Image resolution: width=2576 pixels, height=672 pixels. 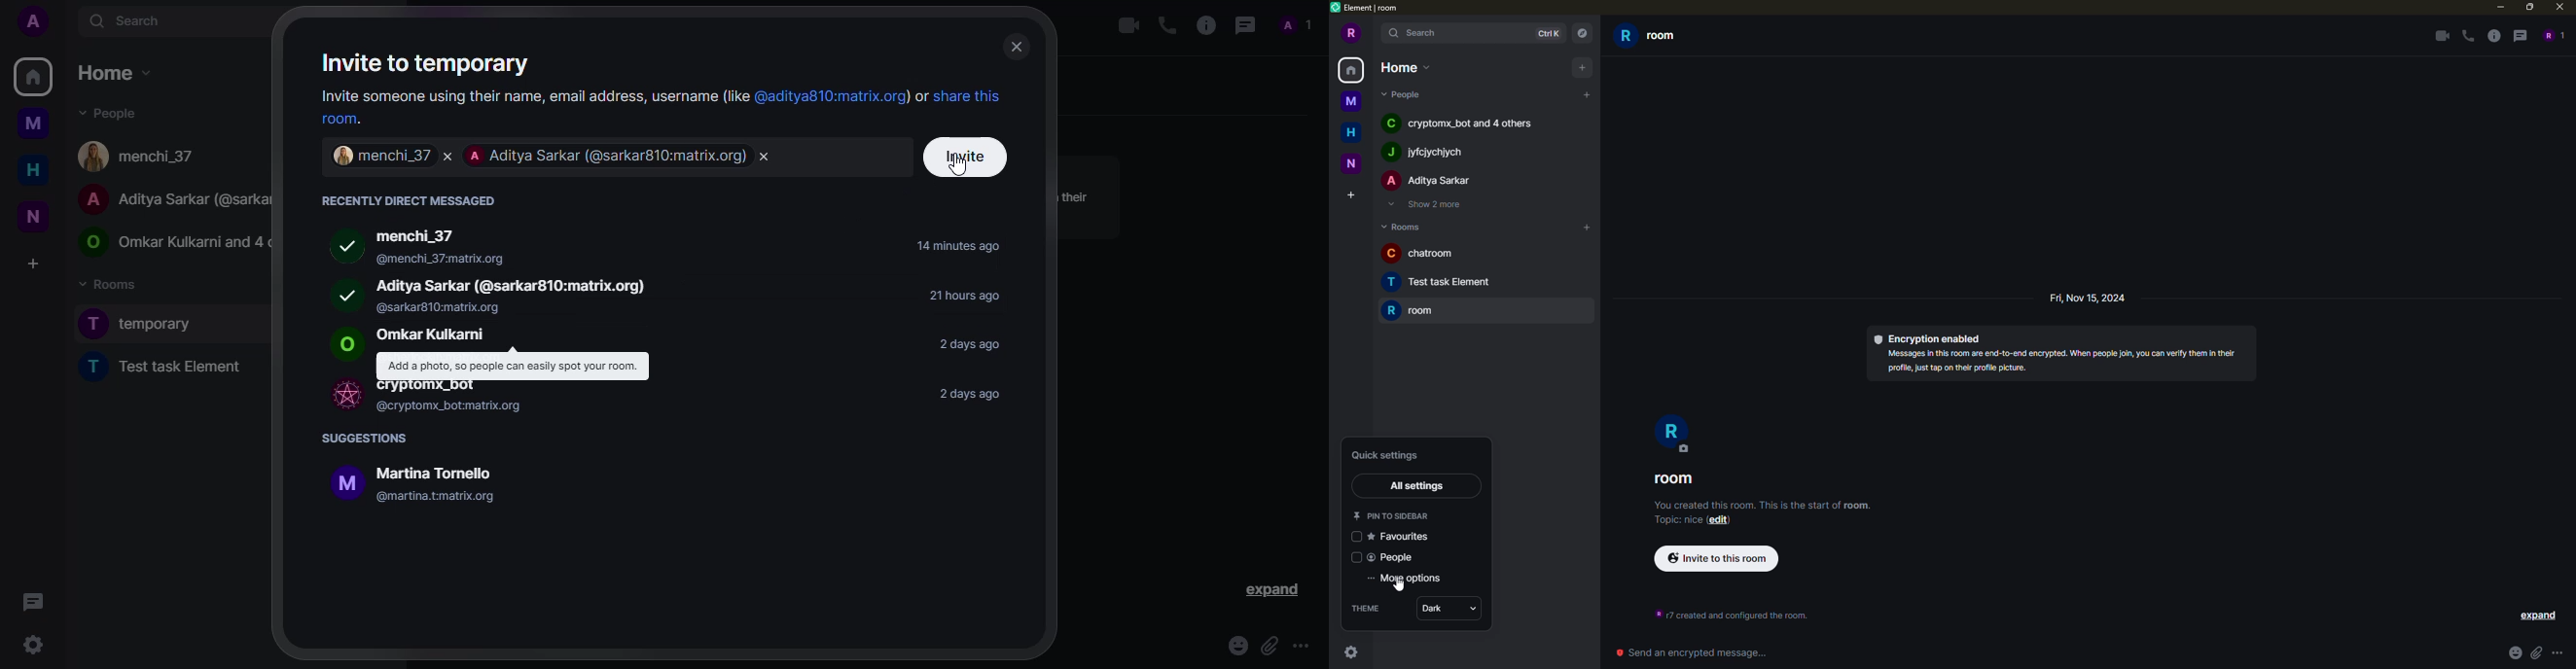 I want to click on 21 hours ago, so click(x=957, y=297).